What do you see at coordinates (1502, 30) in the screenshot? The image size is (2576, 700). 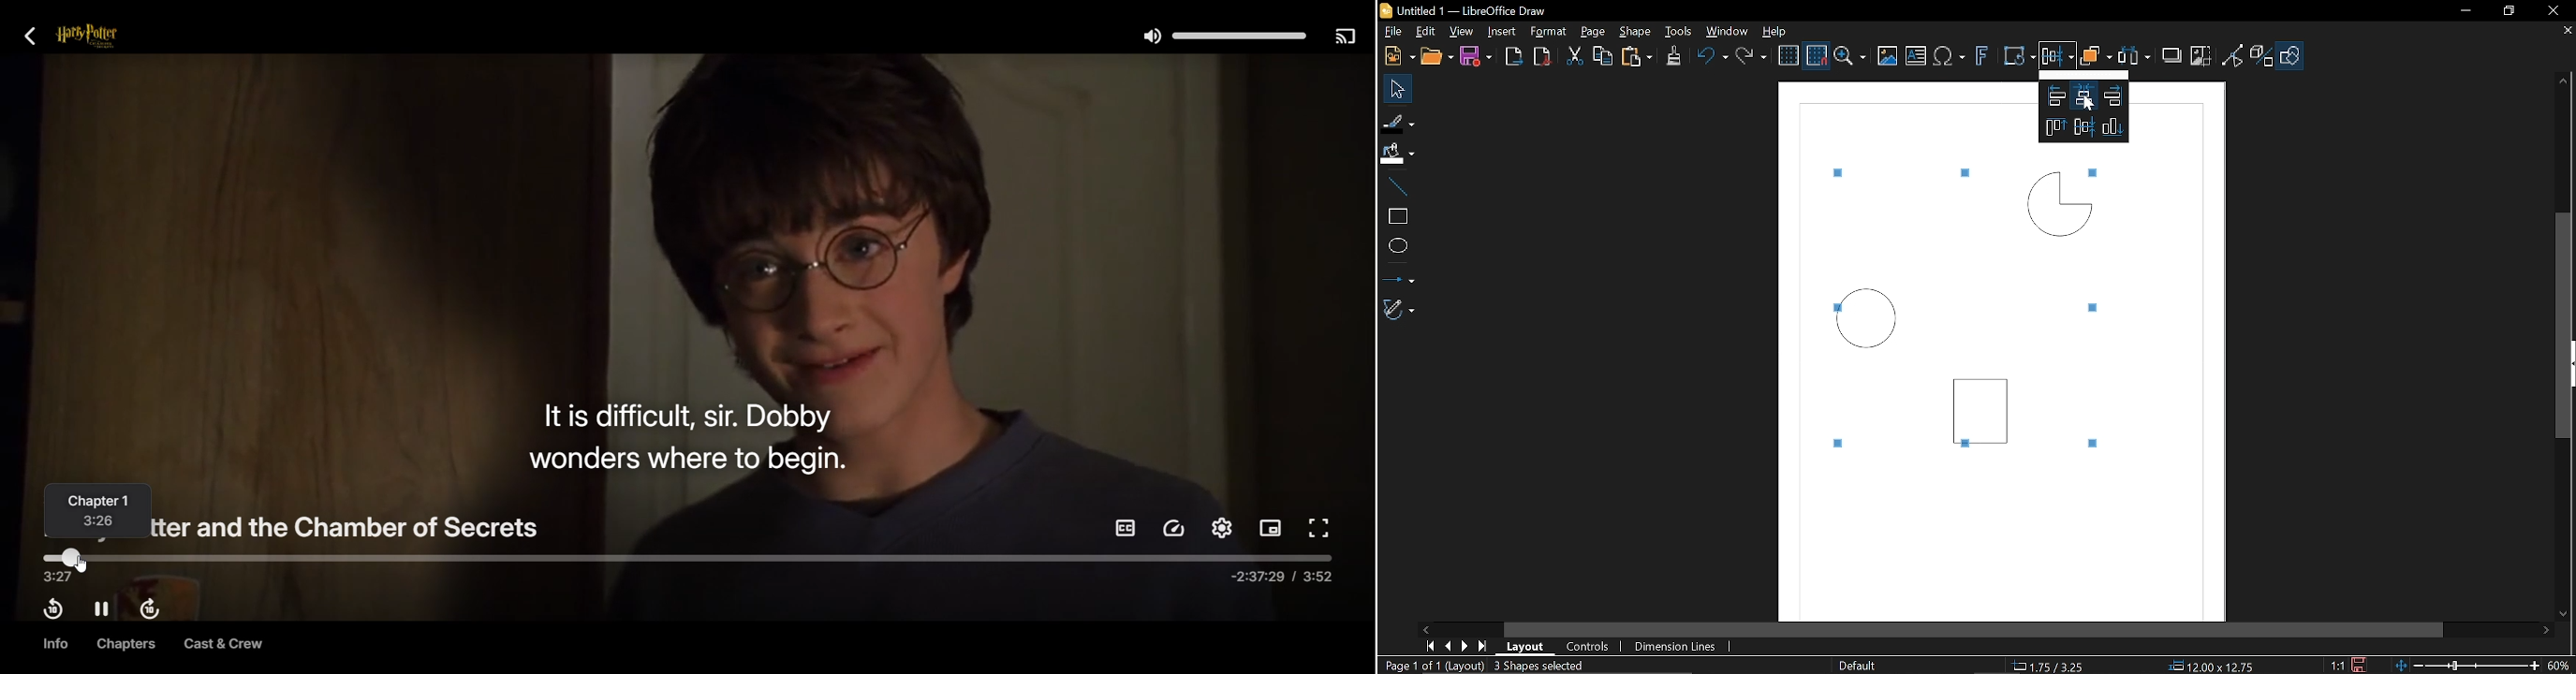 I see `Insert` at bounding box center [1502, 30].